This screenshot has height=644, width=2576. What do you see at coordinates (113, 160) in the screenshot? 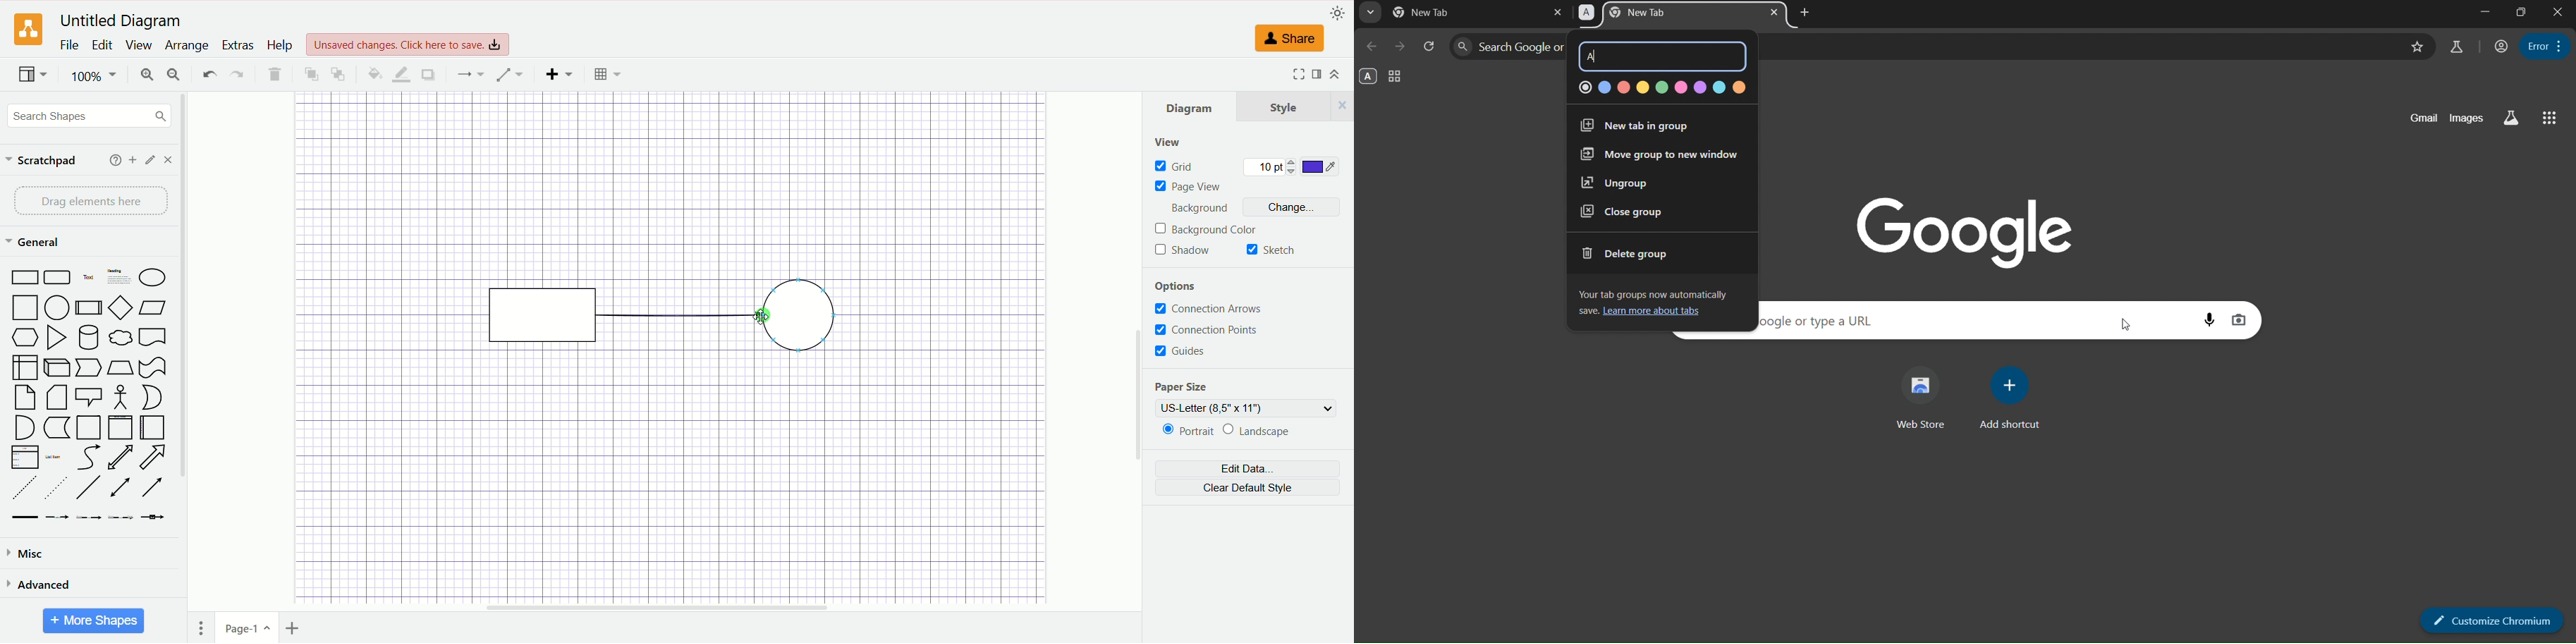
I see `help` at bounding box center [113, 160].